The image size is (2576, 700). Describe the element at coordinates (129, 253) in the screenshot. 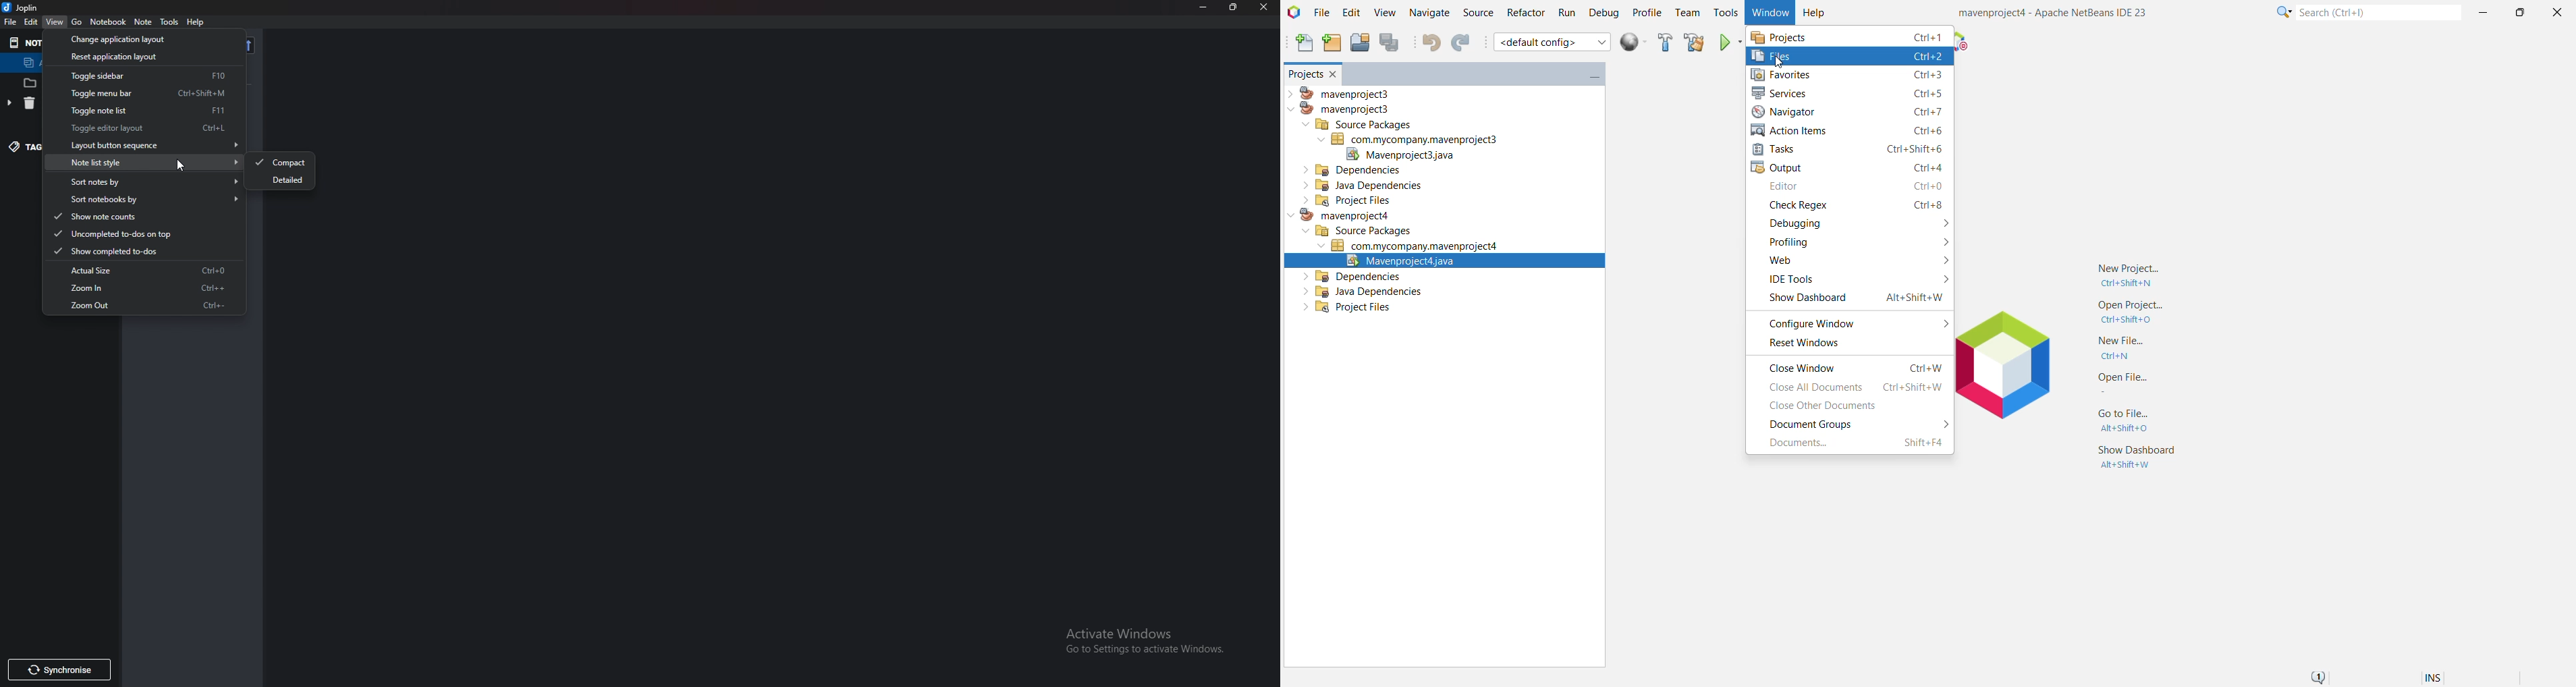

I see `v Show completed to-dos.` at that location.